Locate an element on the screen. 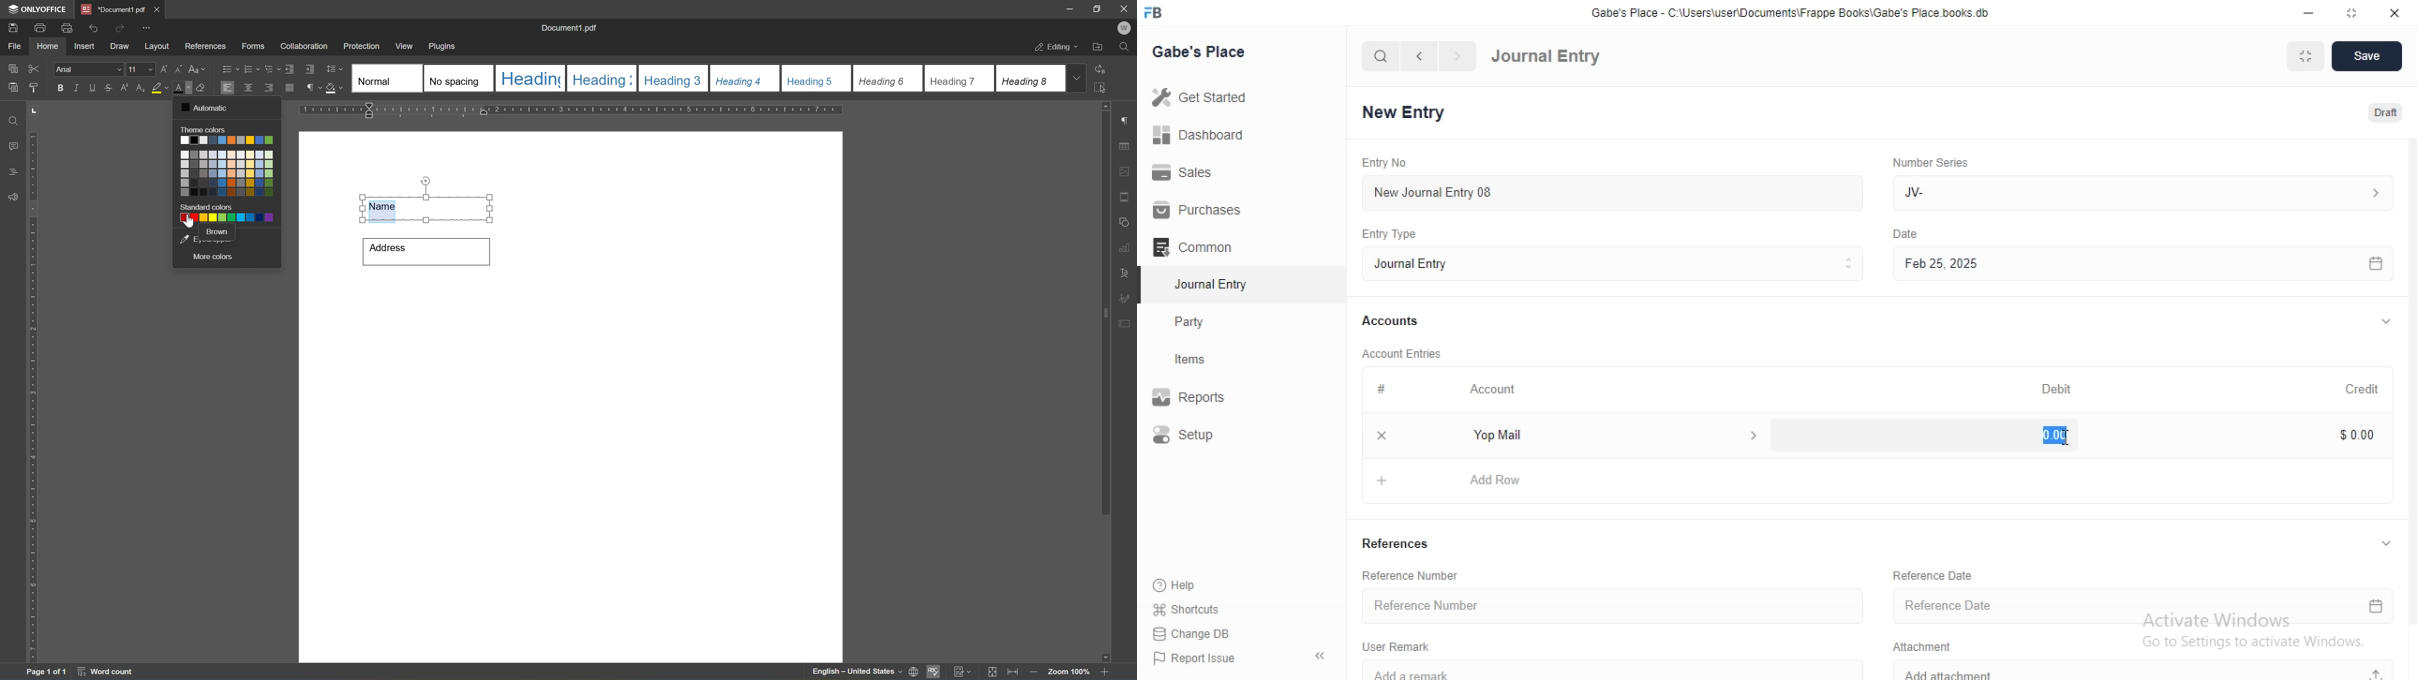 The image size is (2436, 700). Save is located at coordinates (2368, 57).